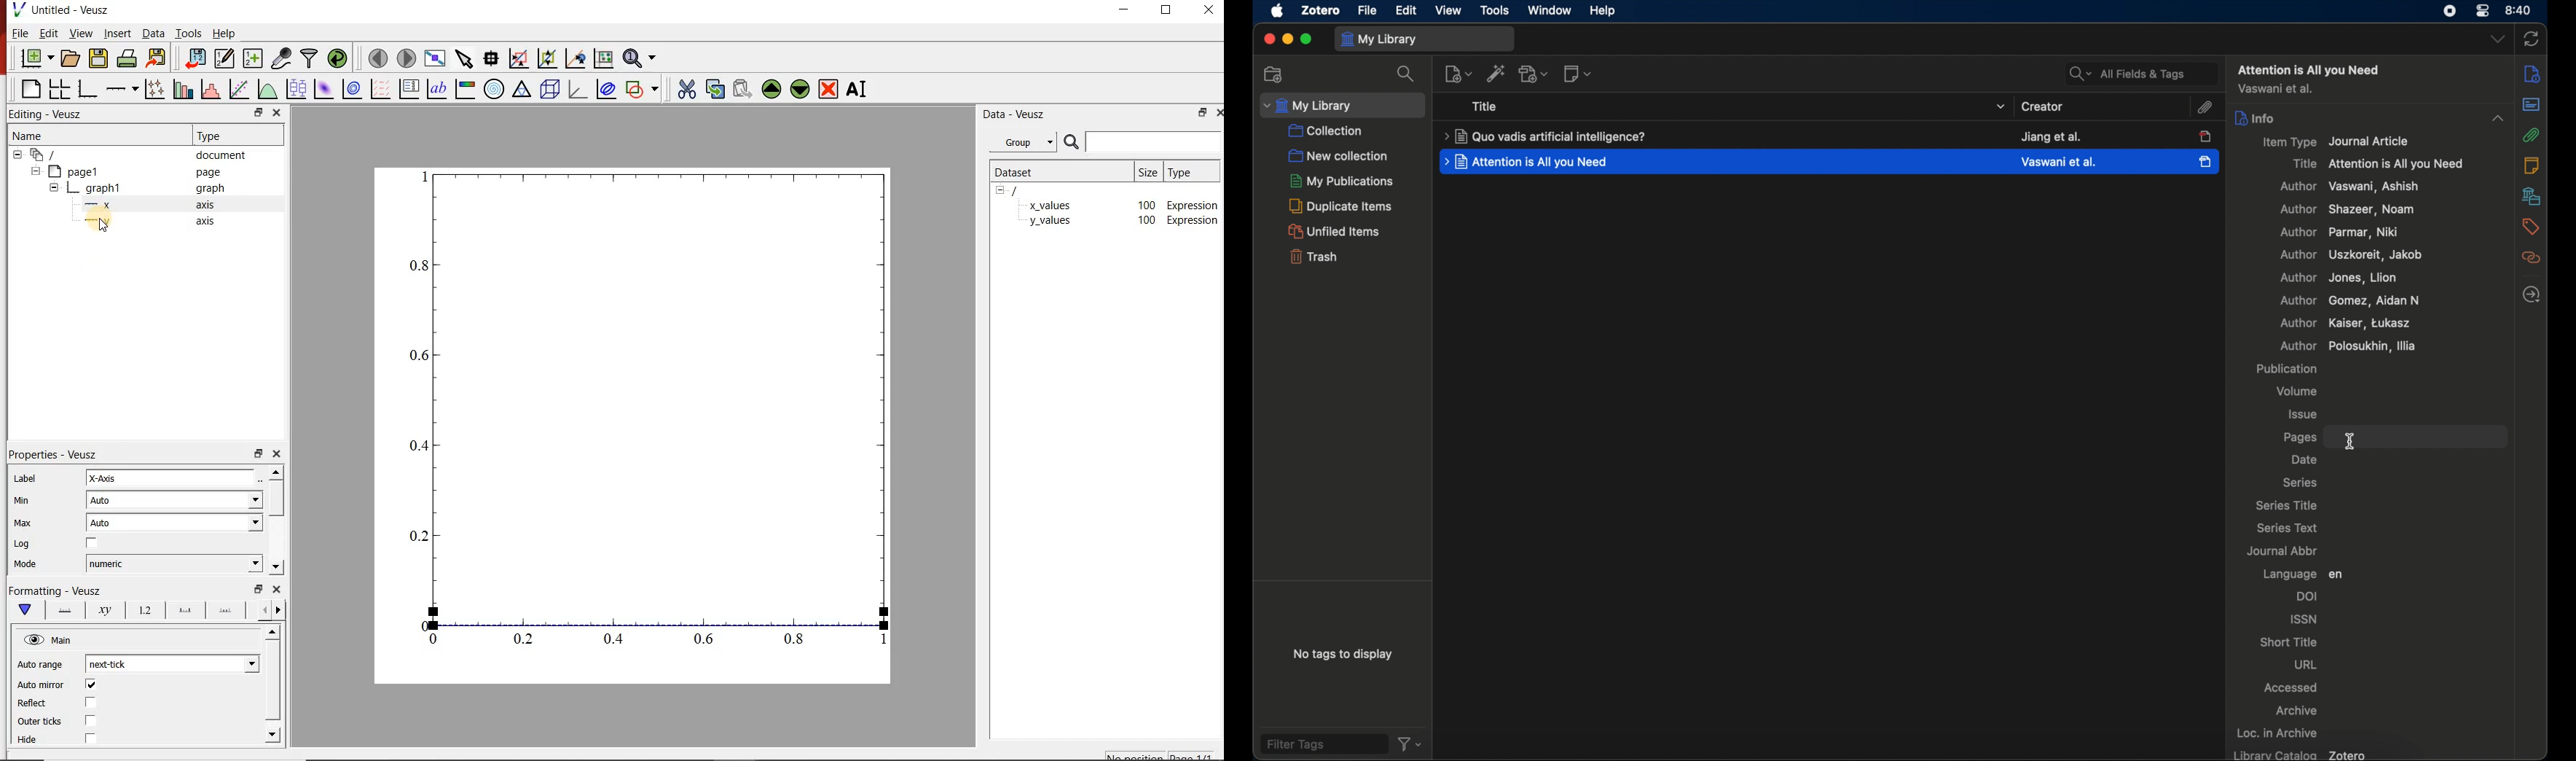 This screenshot has width=2576, height=784. Describe the element at coordinates (2530, 226) in the screenshot. I see `tags` at that location.